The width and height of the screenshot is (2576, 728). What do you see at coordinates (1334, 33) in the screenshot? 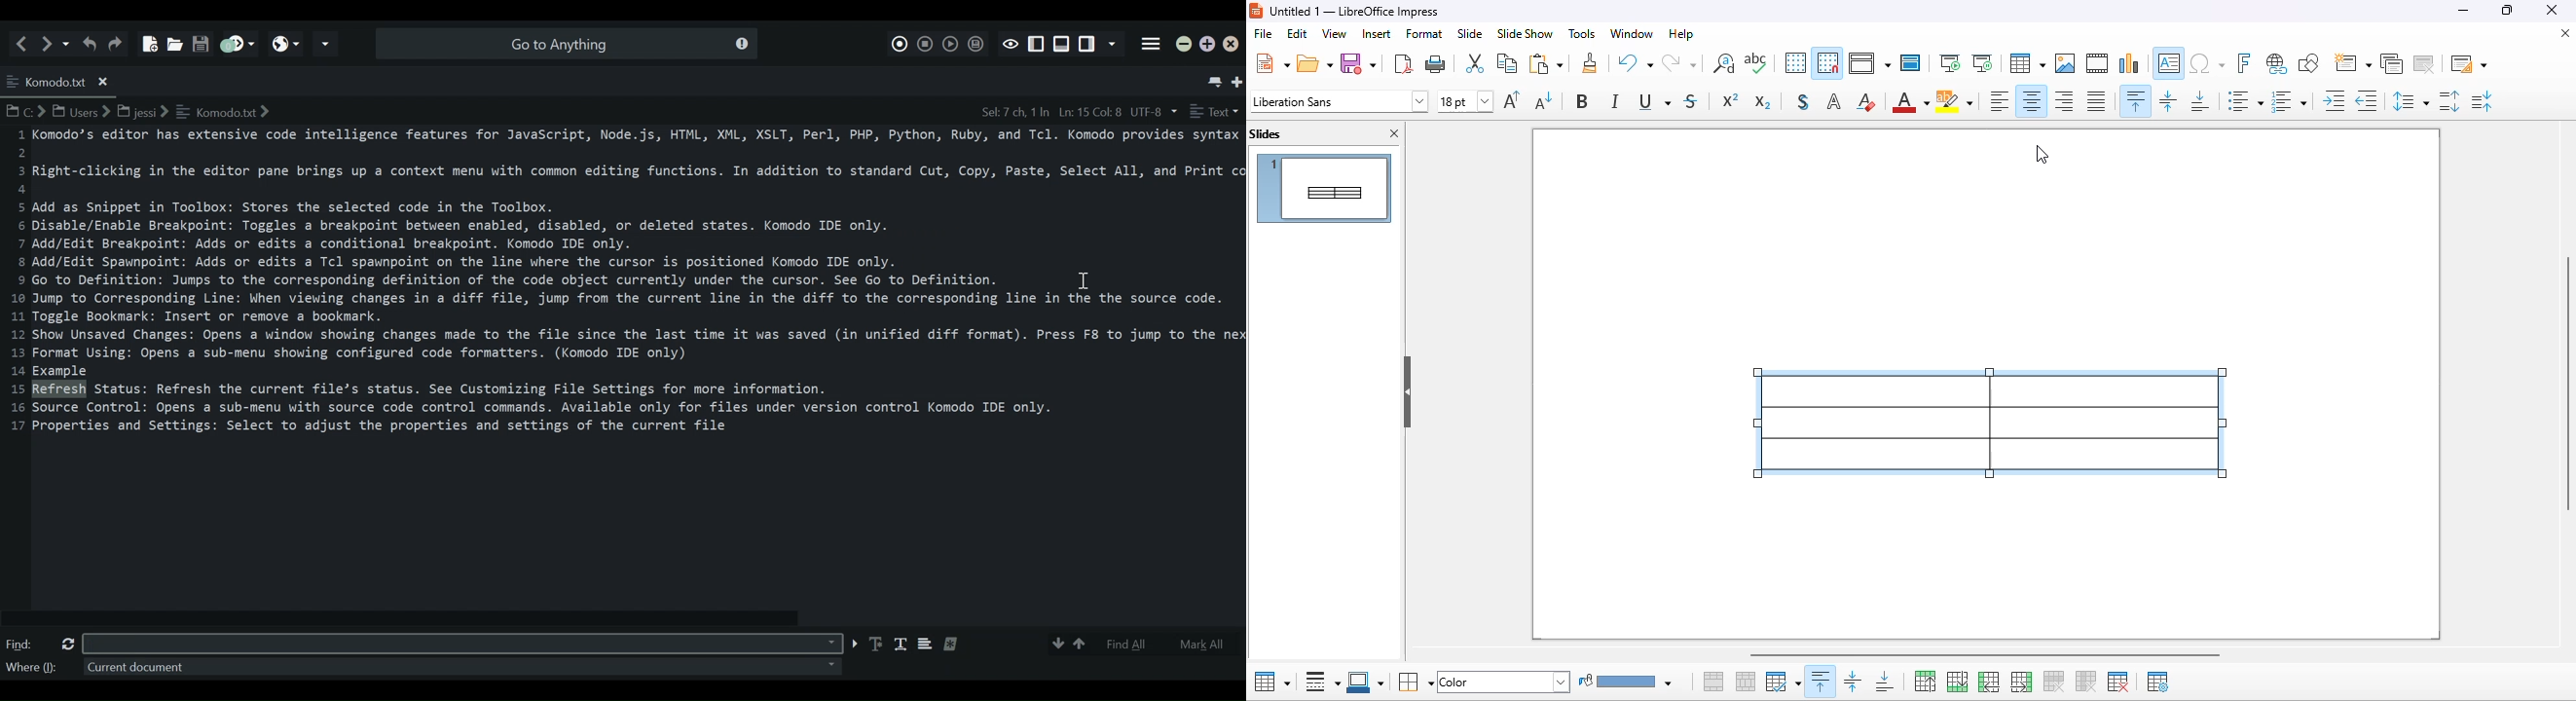
I see `view` at bounding box center [1334, 33].